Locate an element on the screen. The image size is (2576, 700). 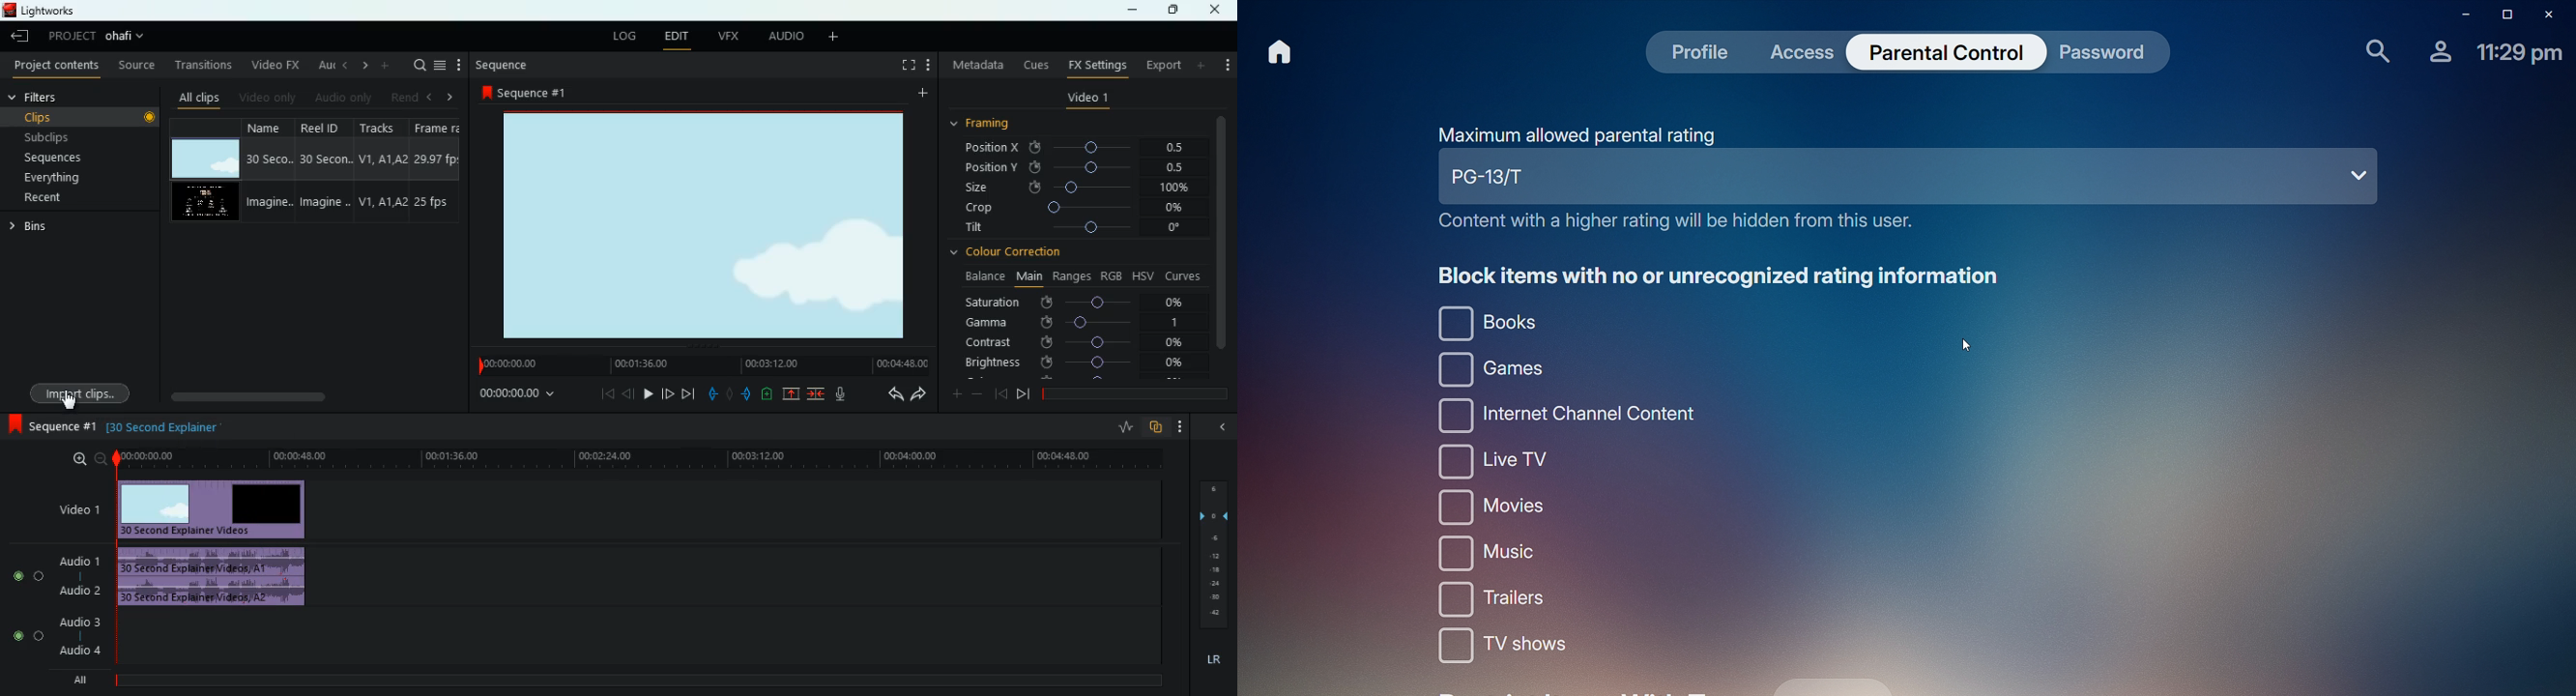
rend is located at coordinates (398, 95).